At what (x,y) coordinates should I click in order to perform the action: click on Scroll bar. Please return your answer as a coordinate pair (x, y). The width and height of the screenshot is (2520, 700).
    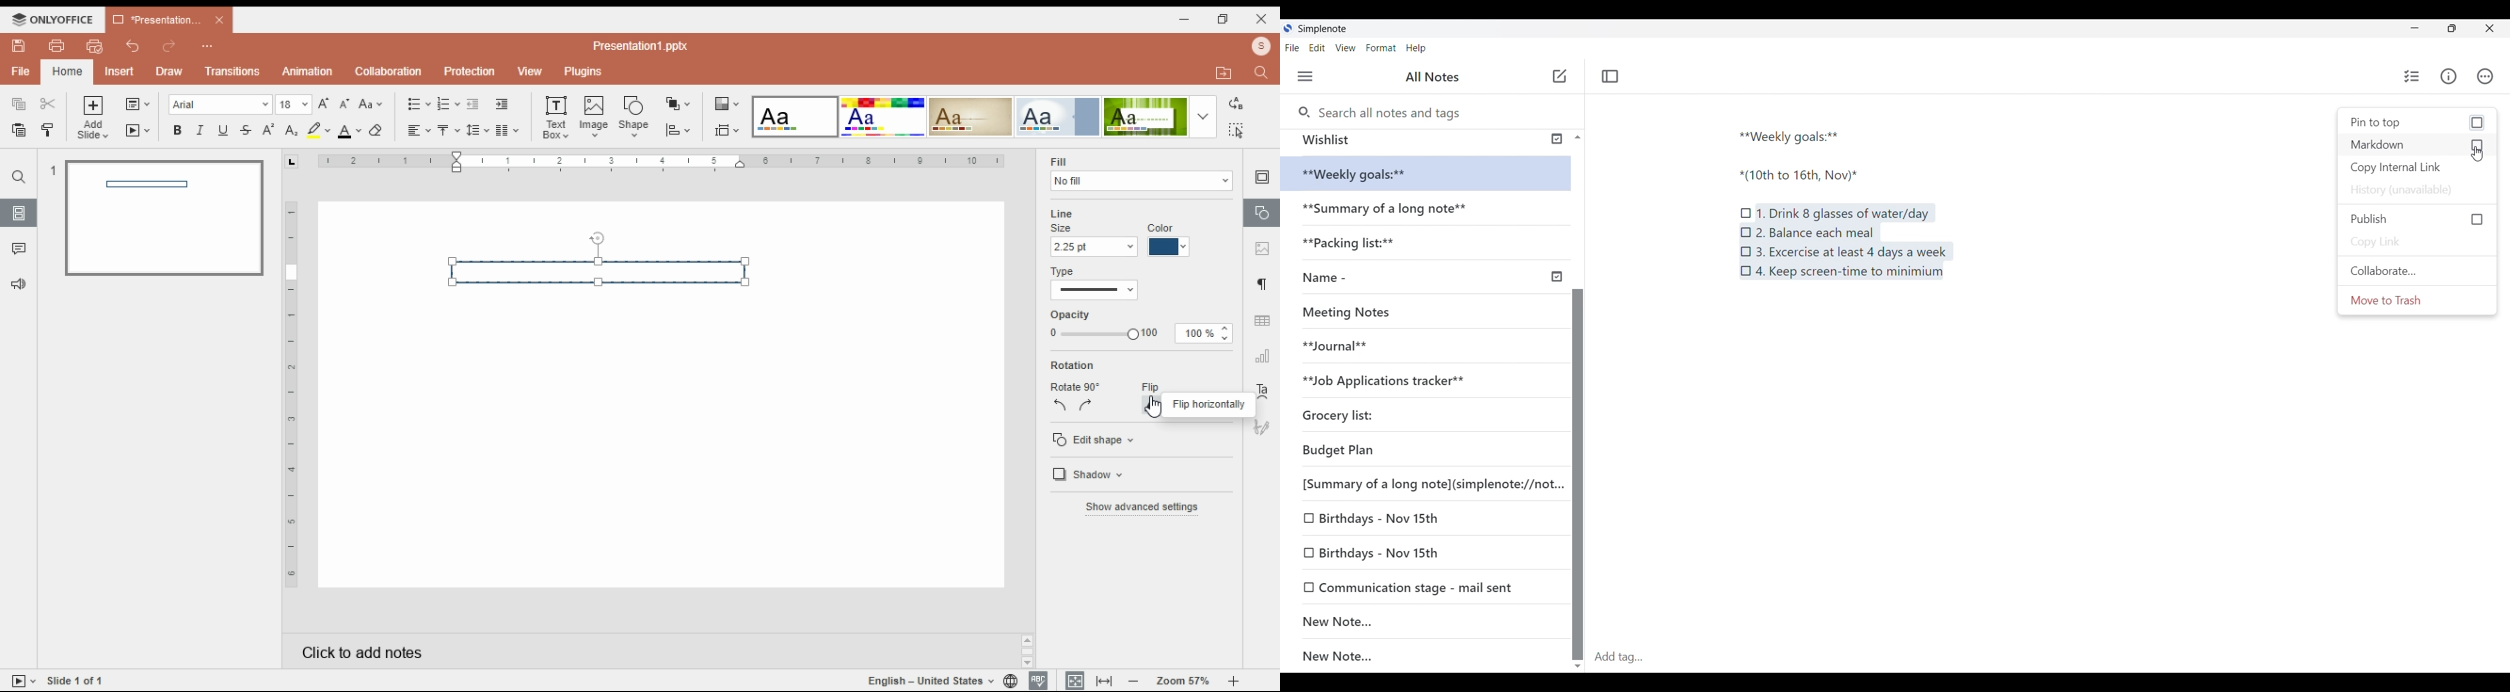
    Looking at the image, I should click on (1577, 442).